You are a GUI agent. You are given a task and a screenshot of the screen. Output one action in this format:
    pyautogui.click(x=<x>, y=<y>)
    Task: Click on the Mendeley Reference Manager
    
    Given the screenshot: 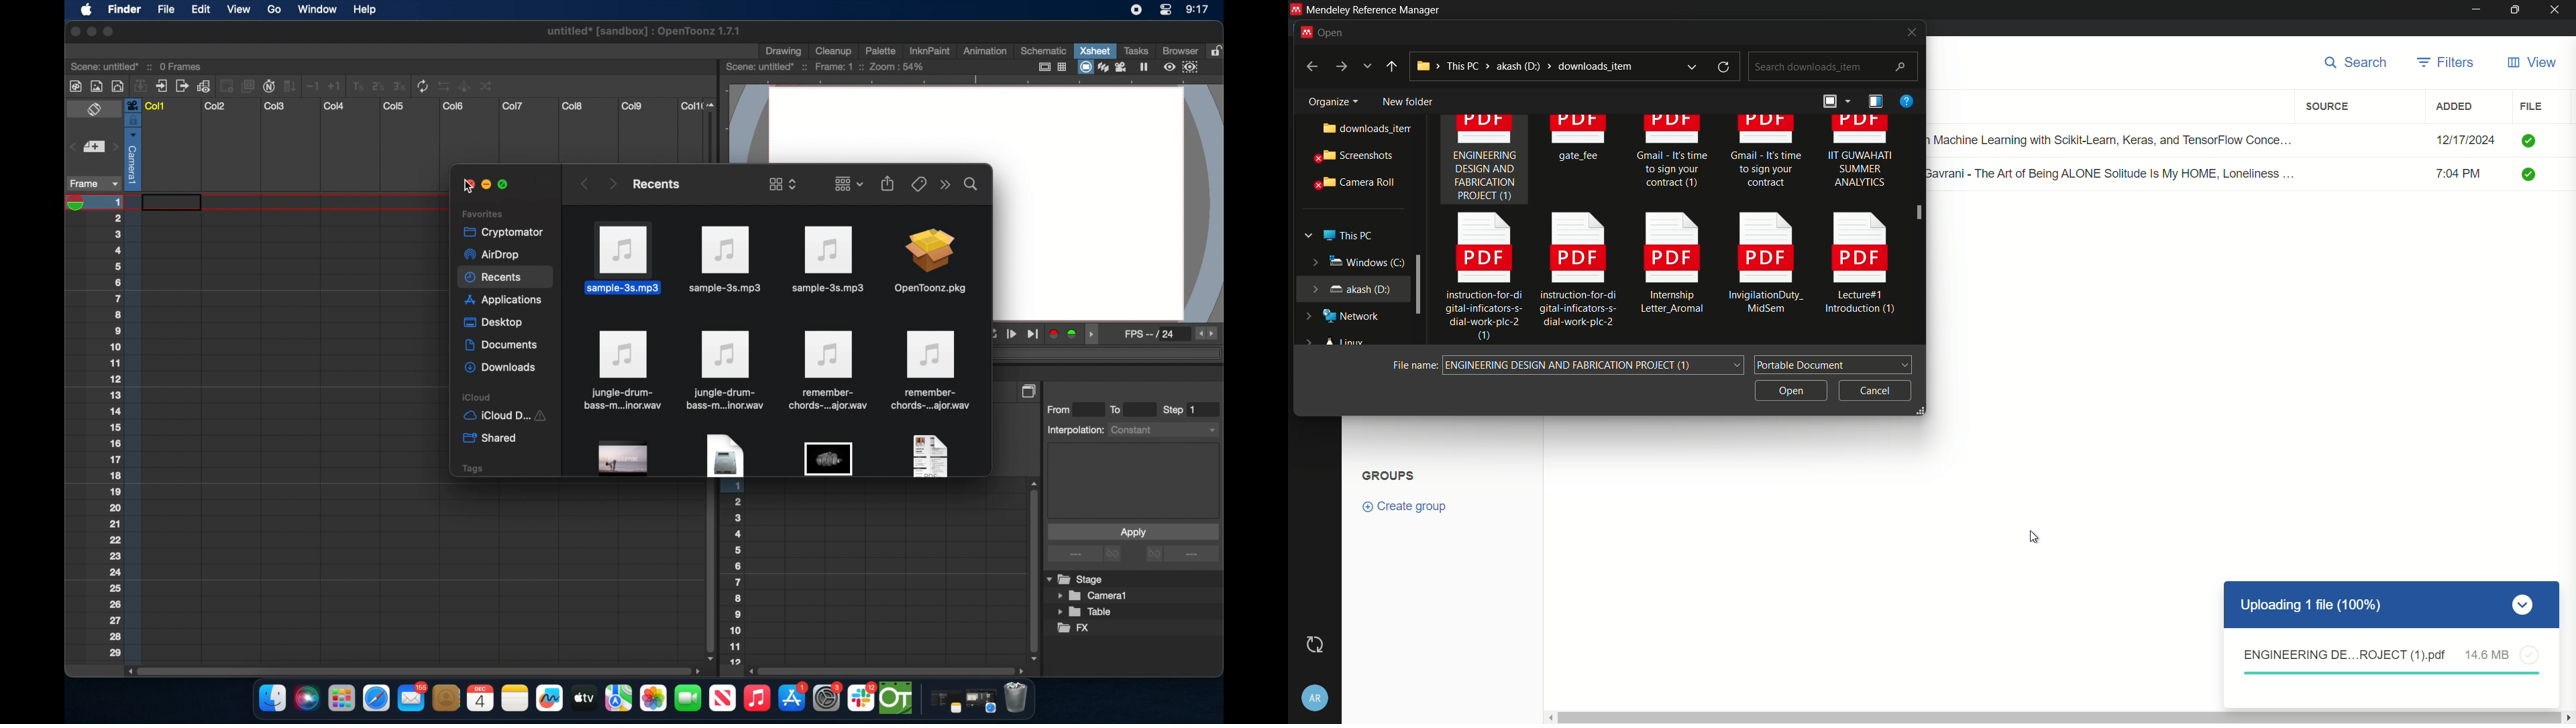 What is the action you would take?
    pyautogui.click(x=1373, y=9)
    